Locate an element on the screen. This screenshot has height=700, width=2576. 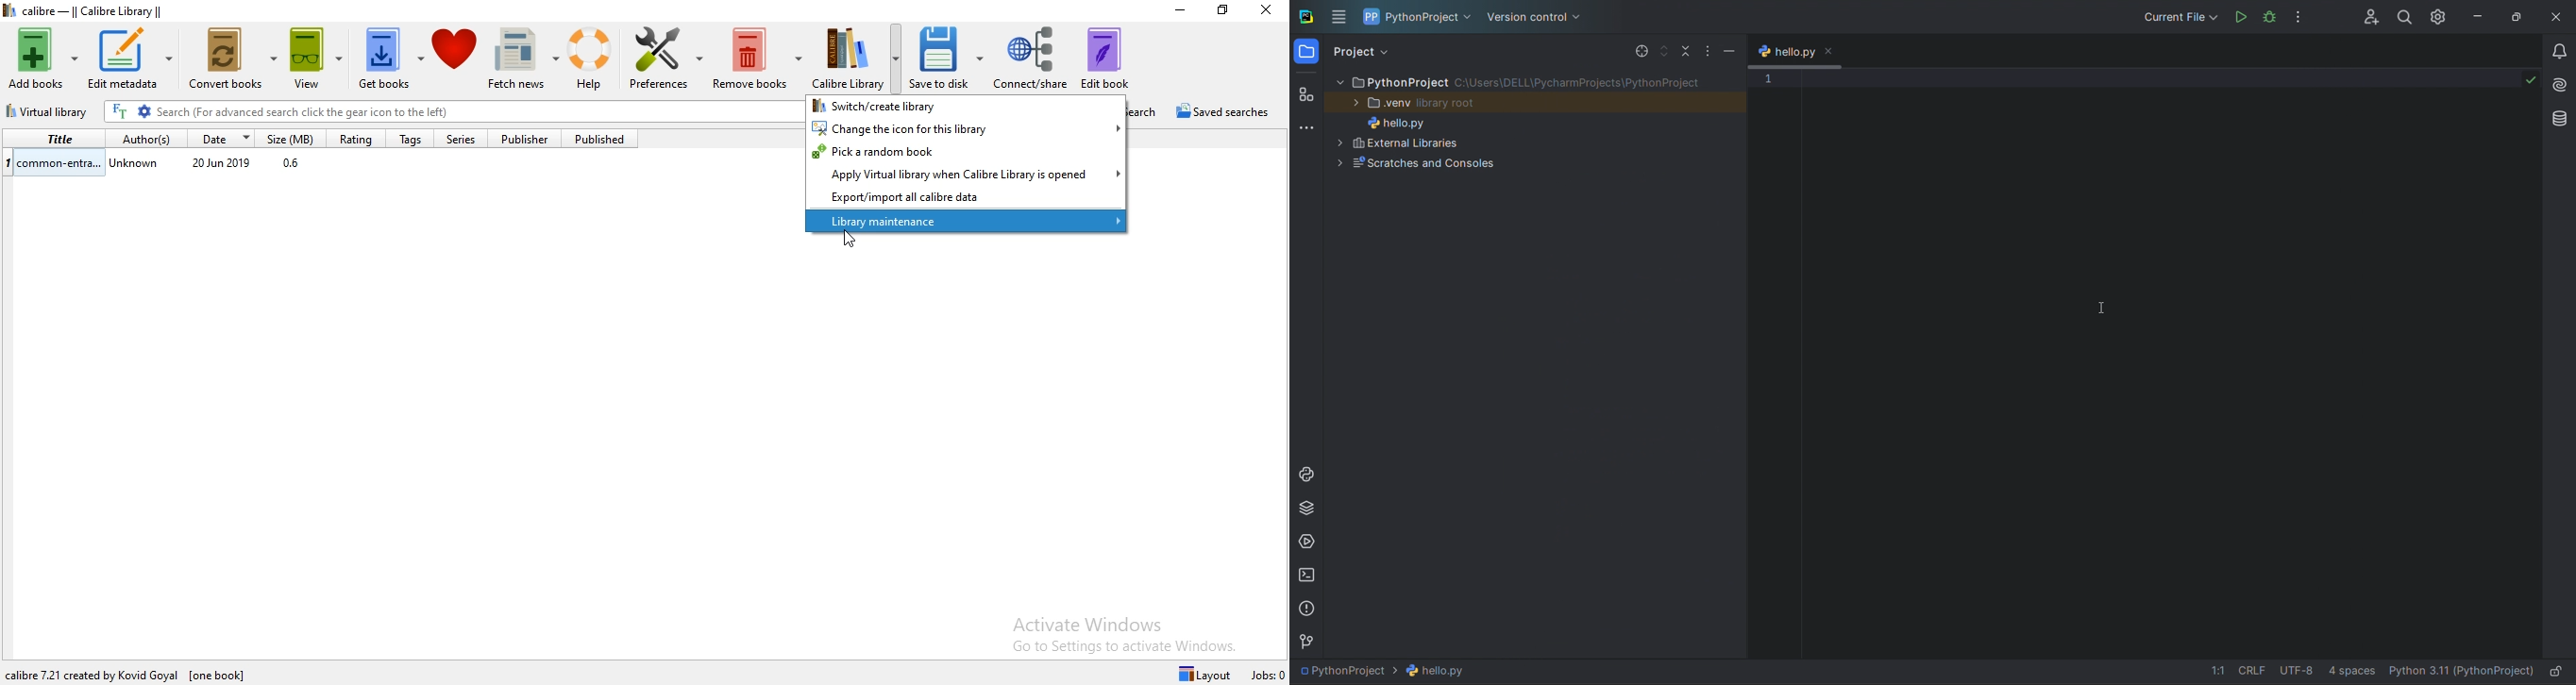
Save to disk is located at coordinates (950, 58).